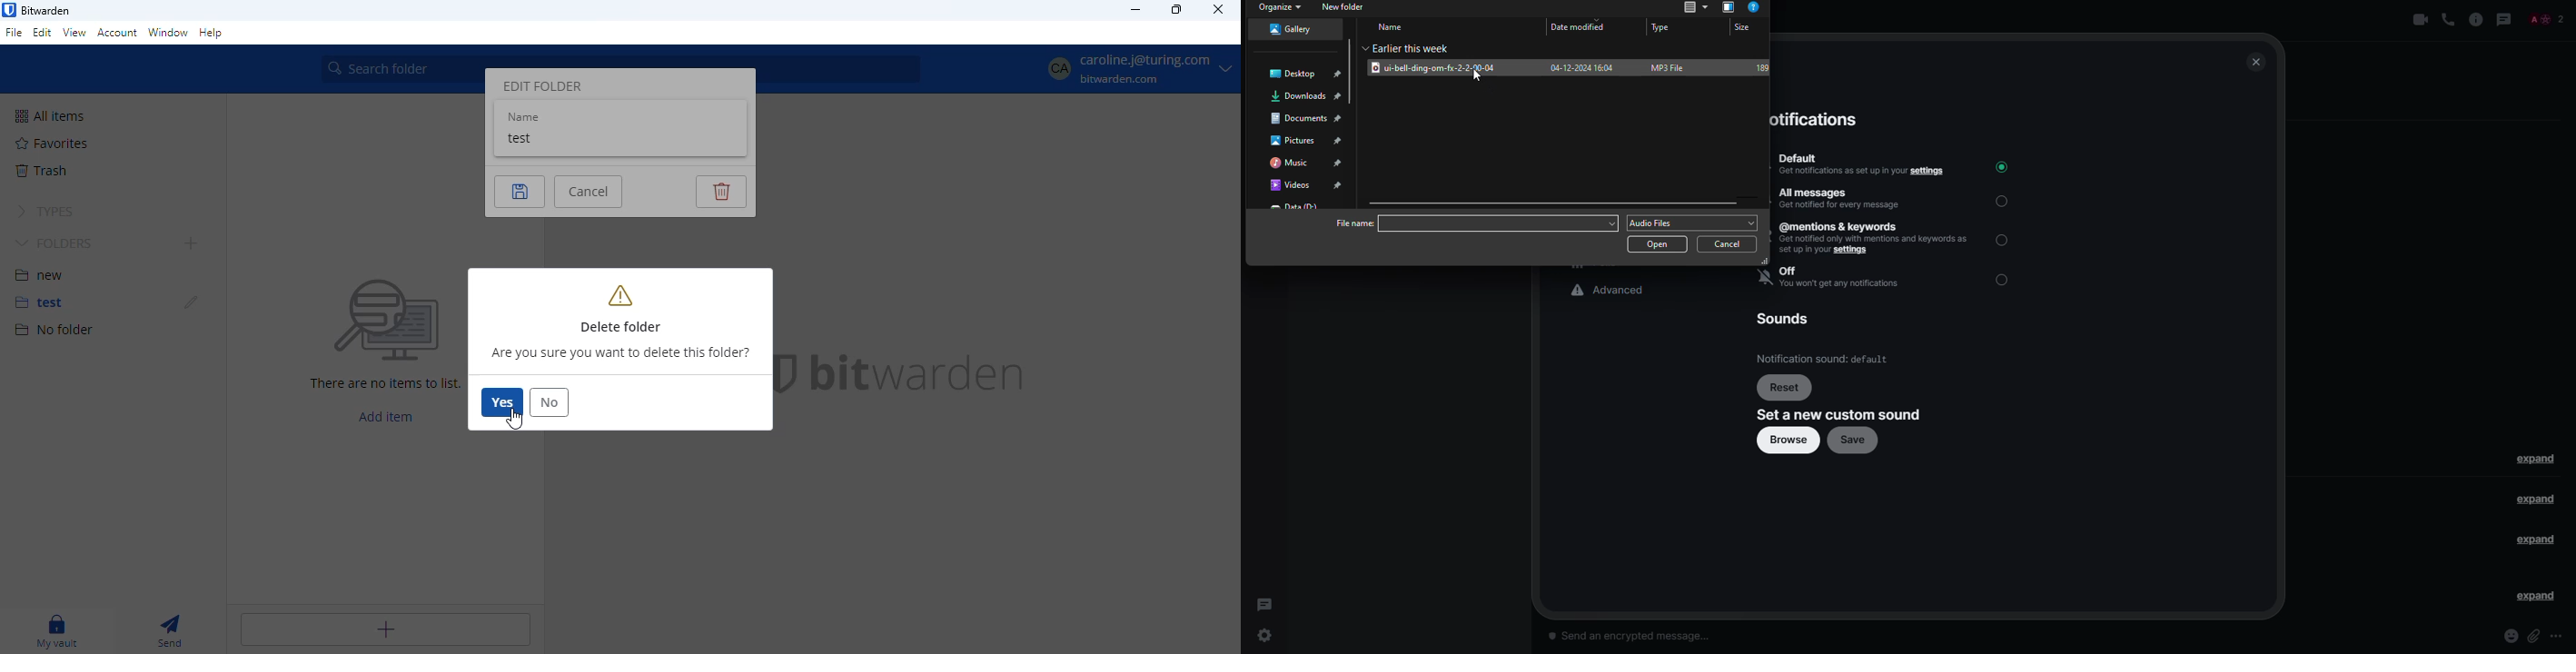 The width and height of the screenshot is (2576, 672). I want to click on yes, so click(502, 402).